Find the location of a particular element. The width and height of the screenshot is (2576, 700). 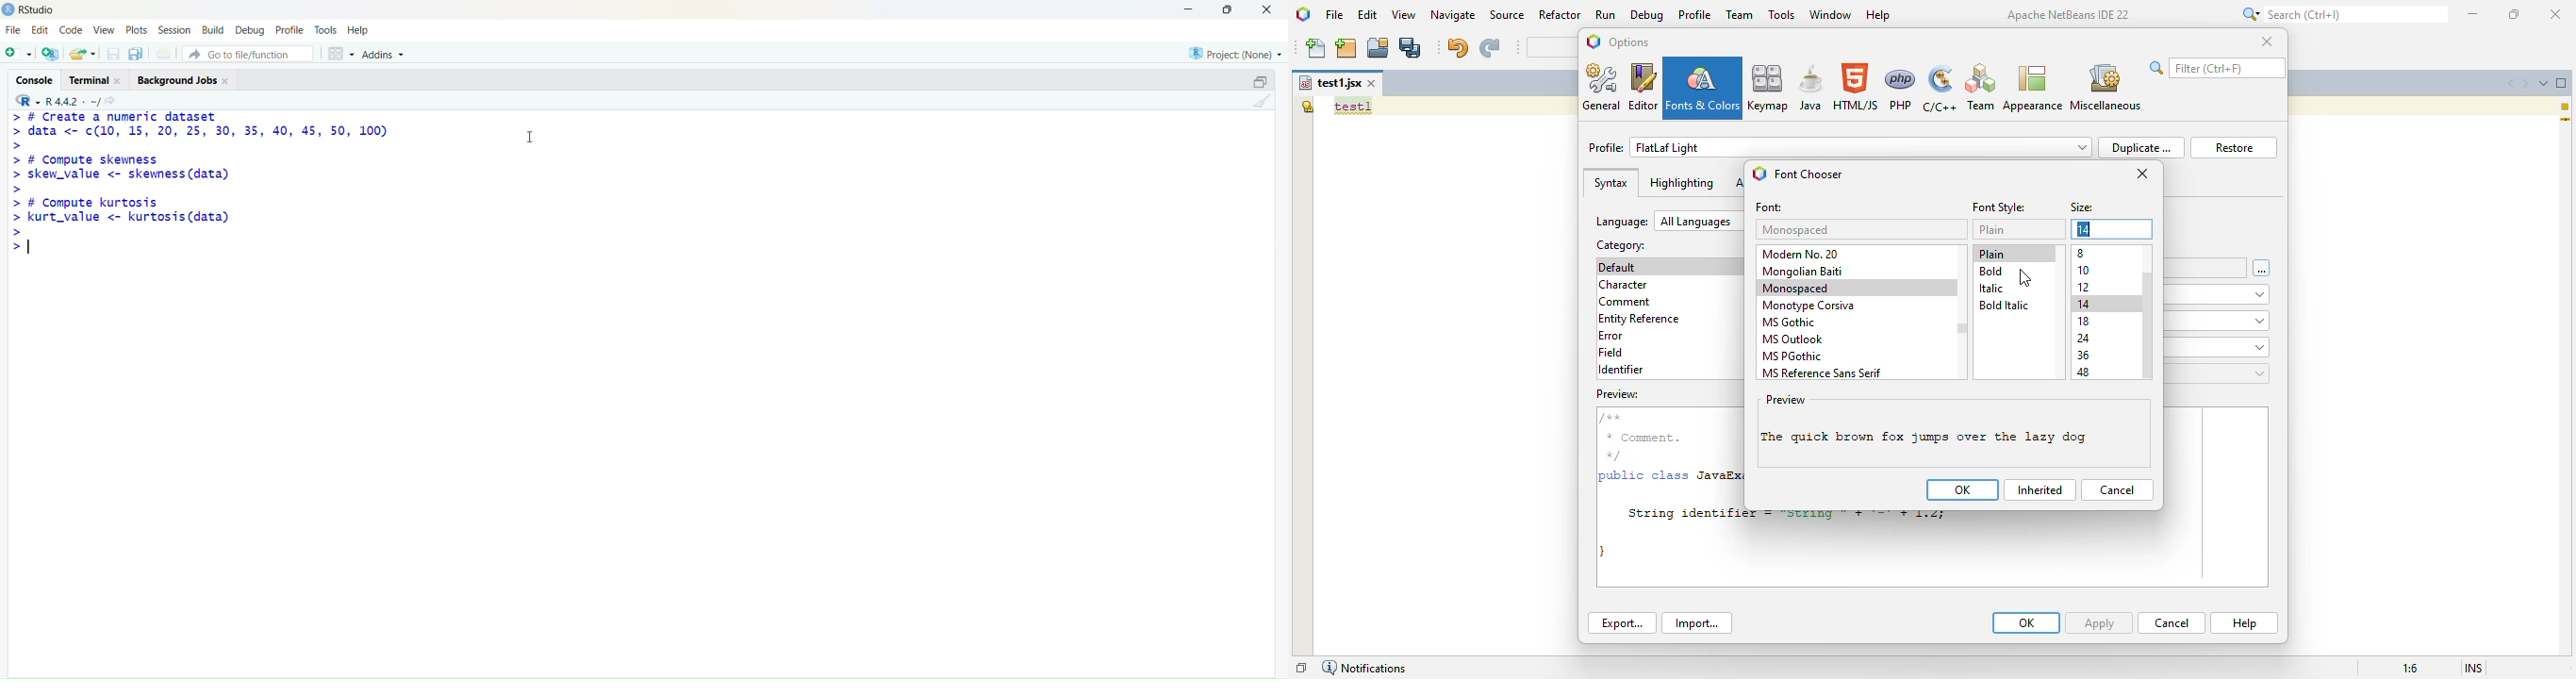

Profile is located at coordinates (290, 28).